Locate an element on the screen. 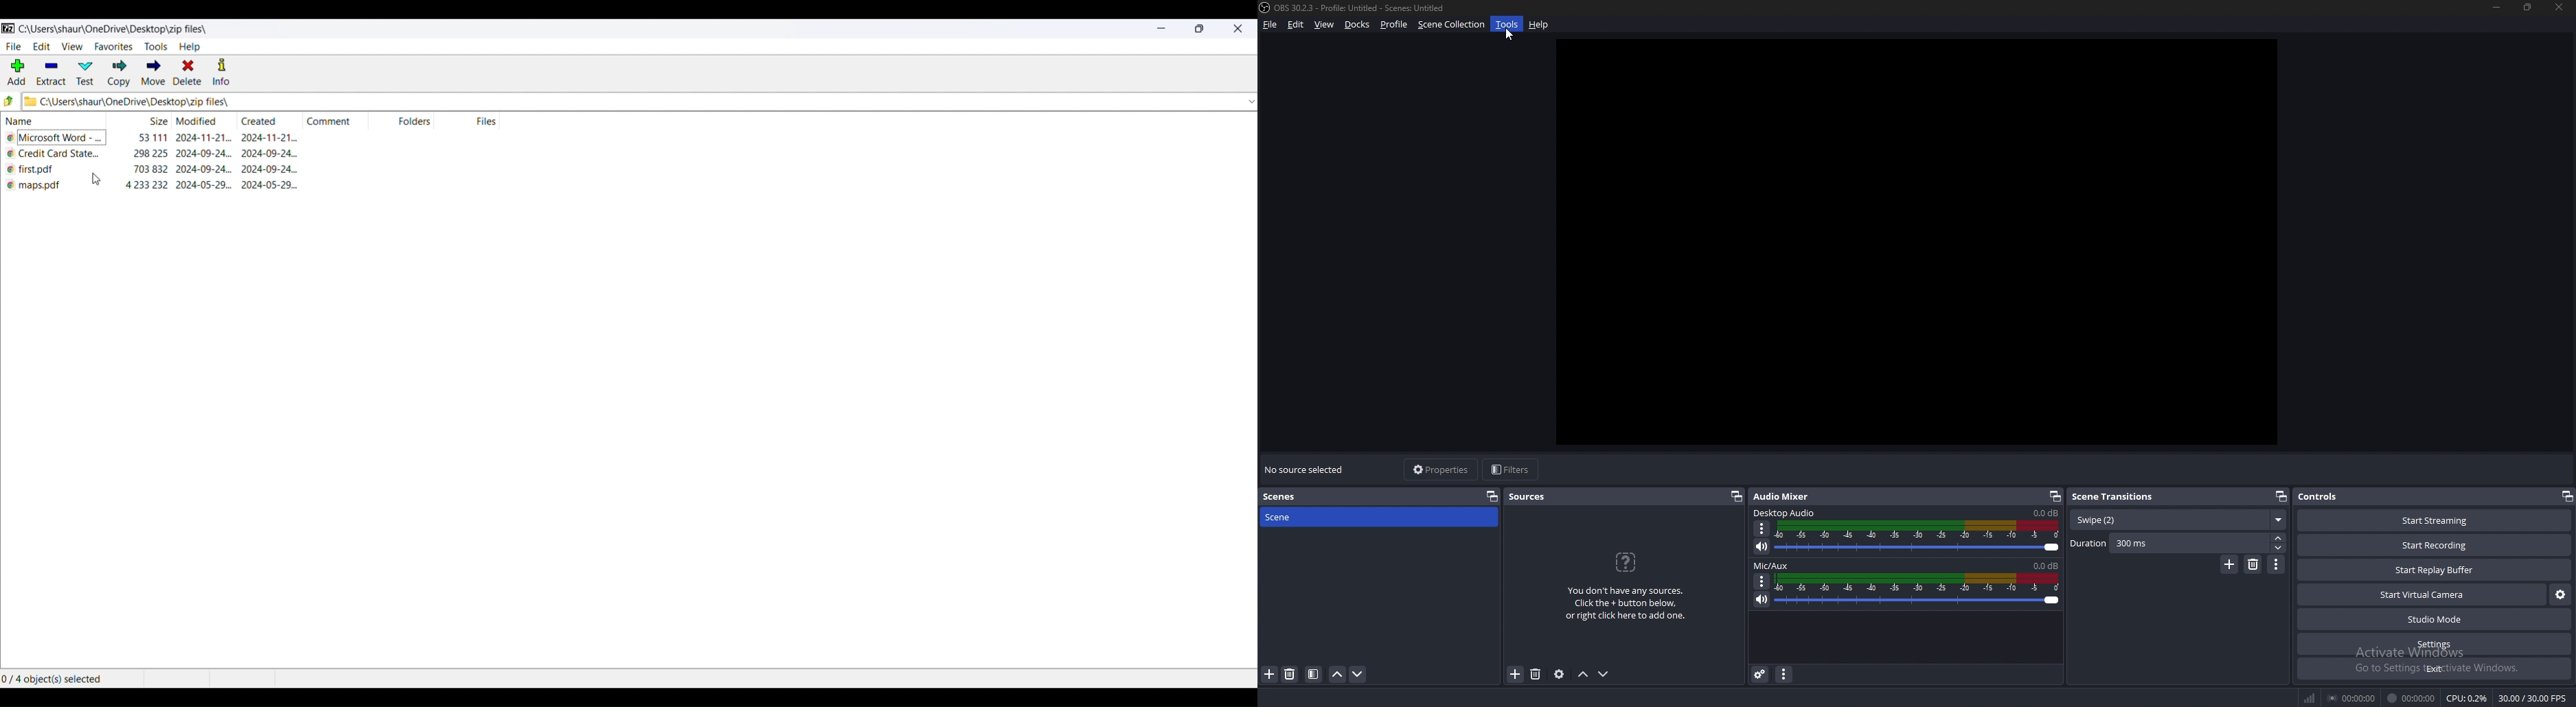  network is located at coordinates (2310, 699).